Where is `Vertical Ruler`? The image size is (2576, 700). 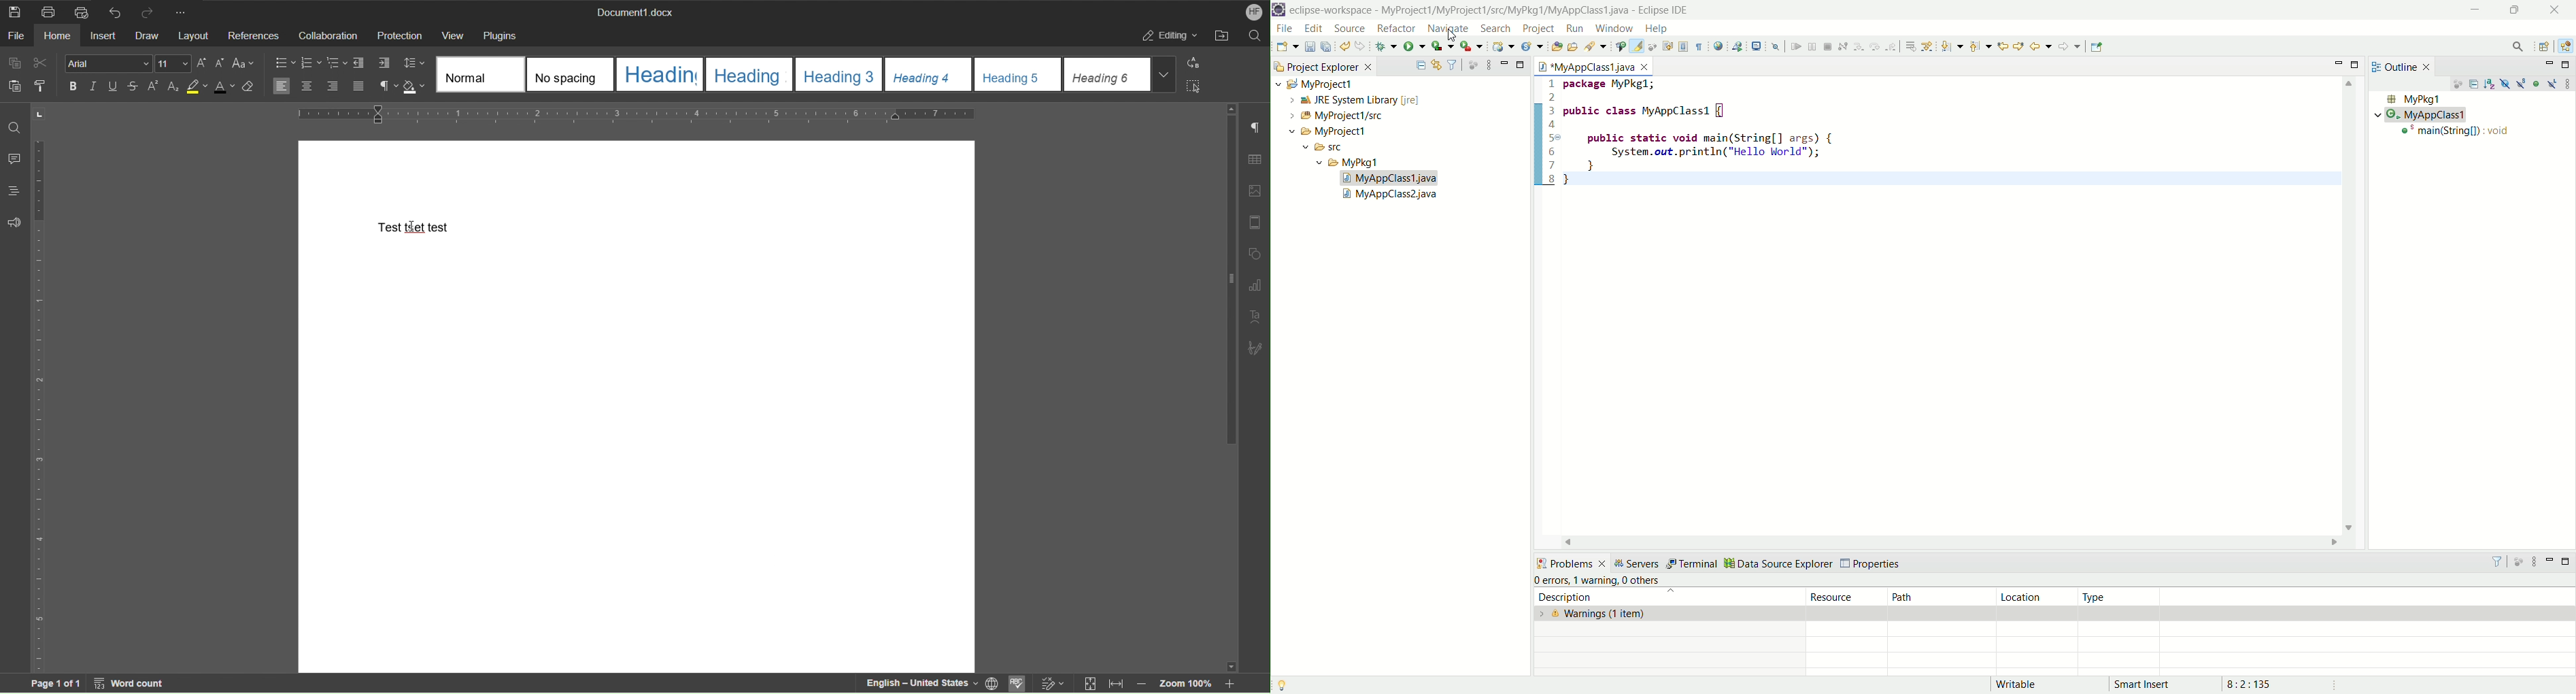 Vertical Ruler is located at coordinates (38, 404).